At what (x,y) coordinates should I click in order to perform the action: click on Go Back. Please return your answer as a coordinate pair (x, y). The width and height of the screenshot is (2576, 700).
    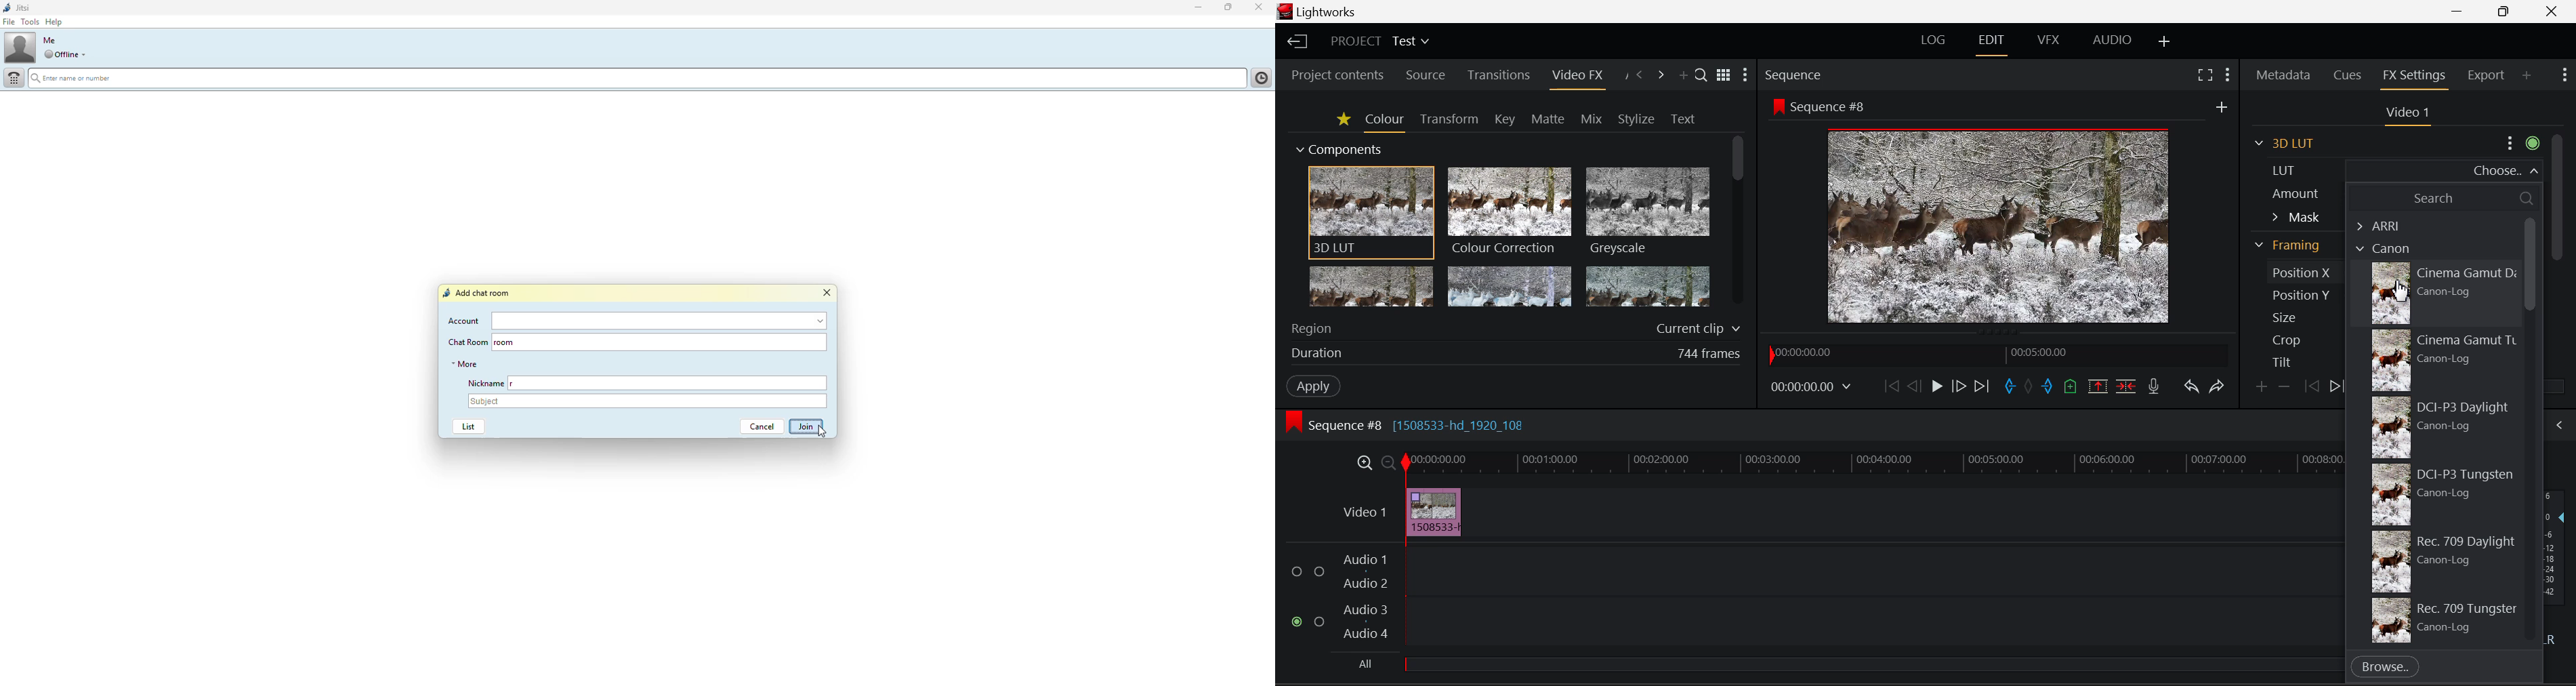
    Looking at the image, I should click on (1914, 388).